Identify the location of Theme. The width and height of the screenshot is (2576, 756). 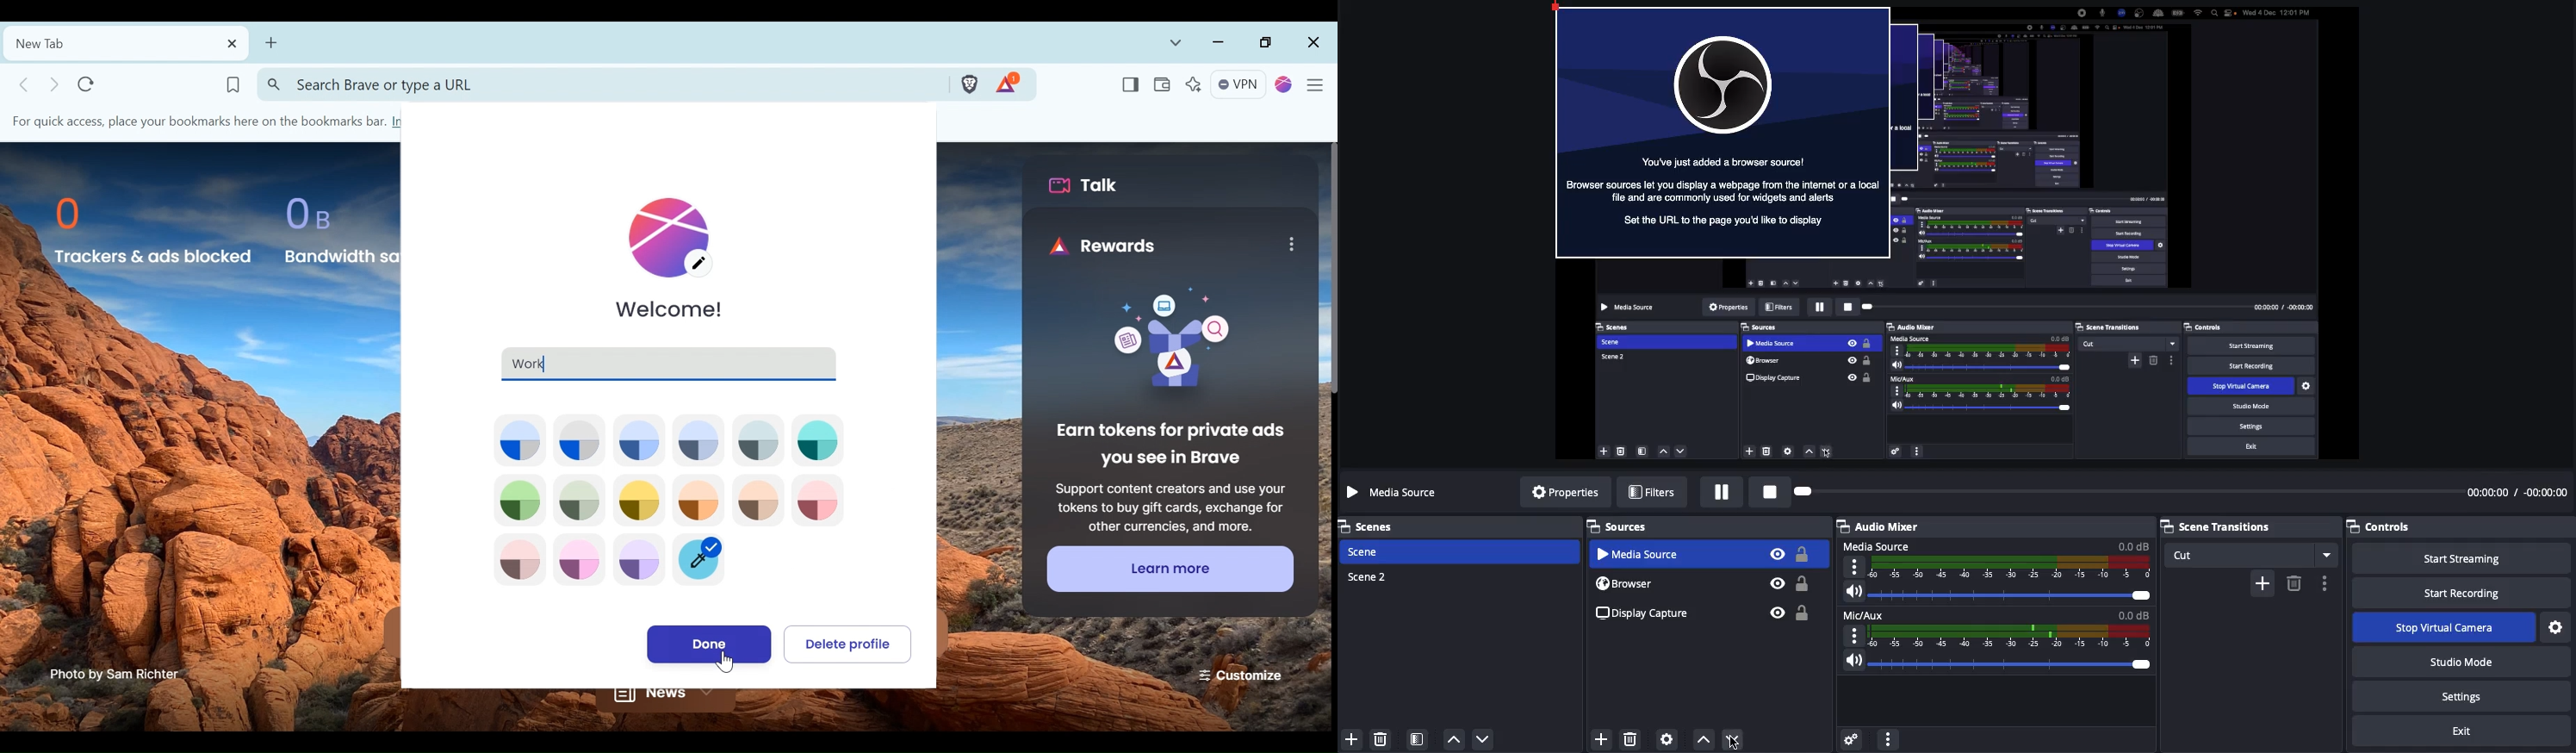
(701, 501).